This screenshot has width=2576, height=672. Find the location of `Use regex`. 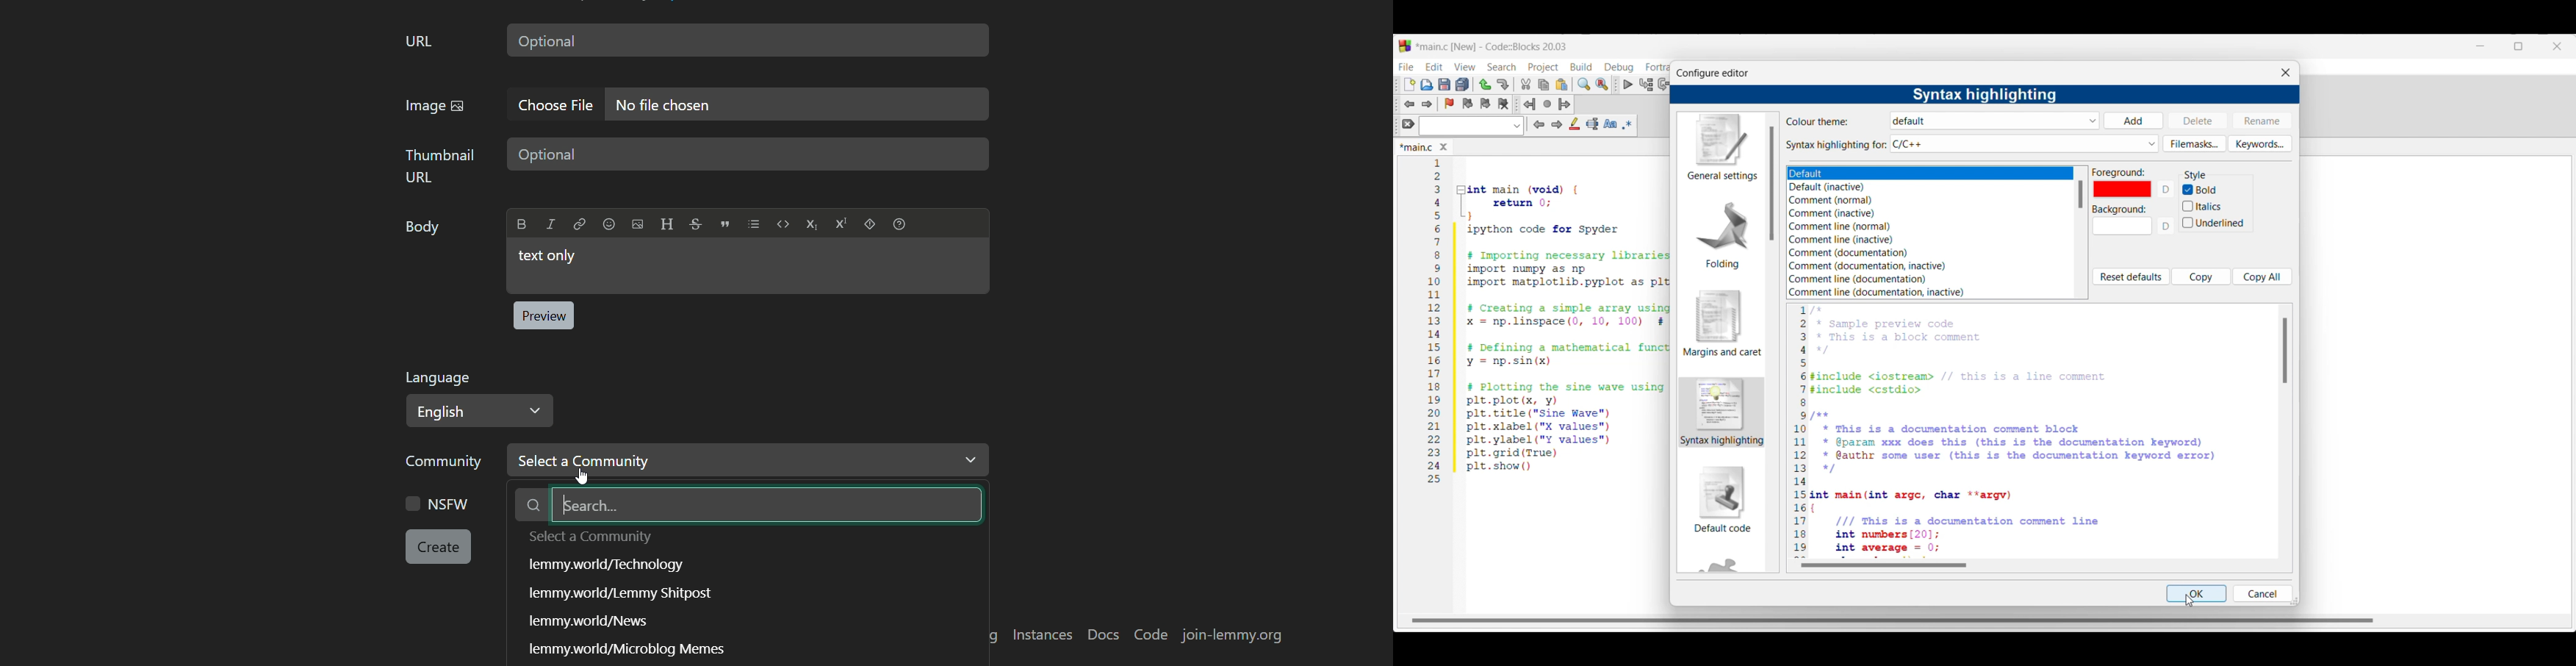

Use regex is located at coordinates (1627, 125).